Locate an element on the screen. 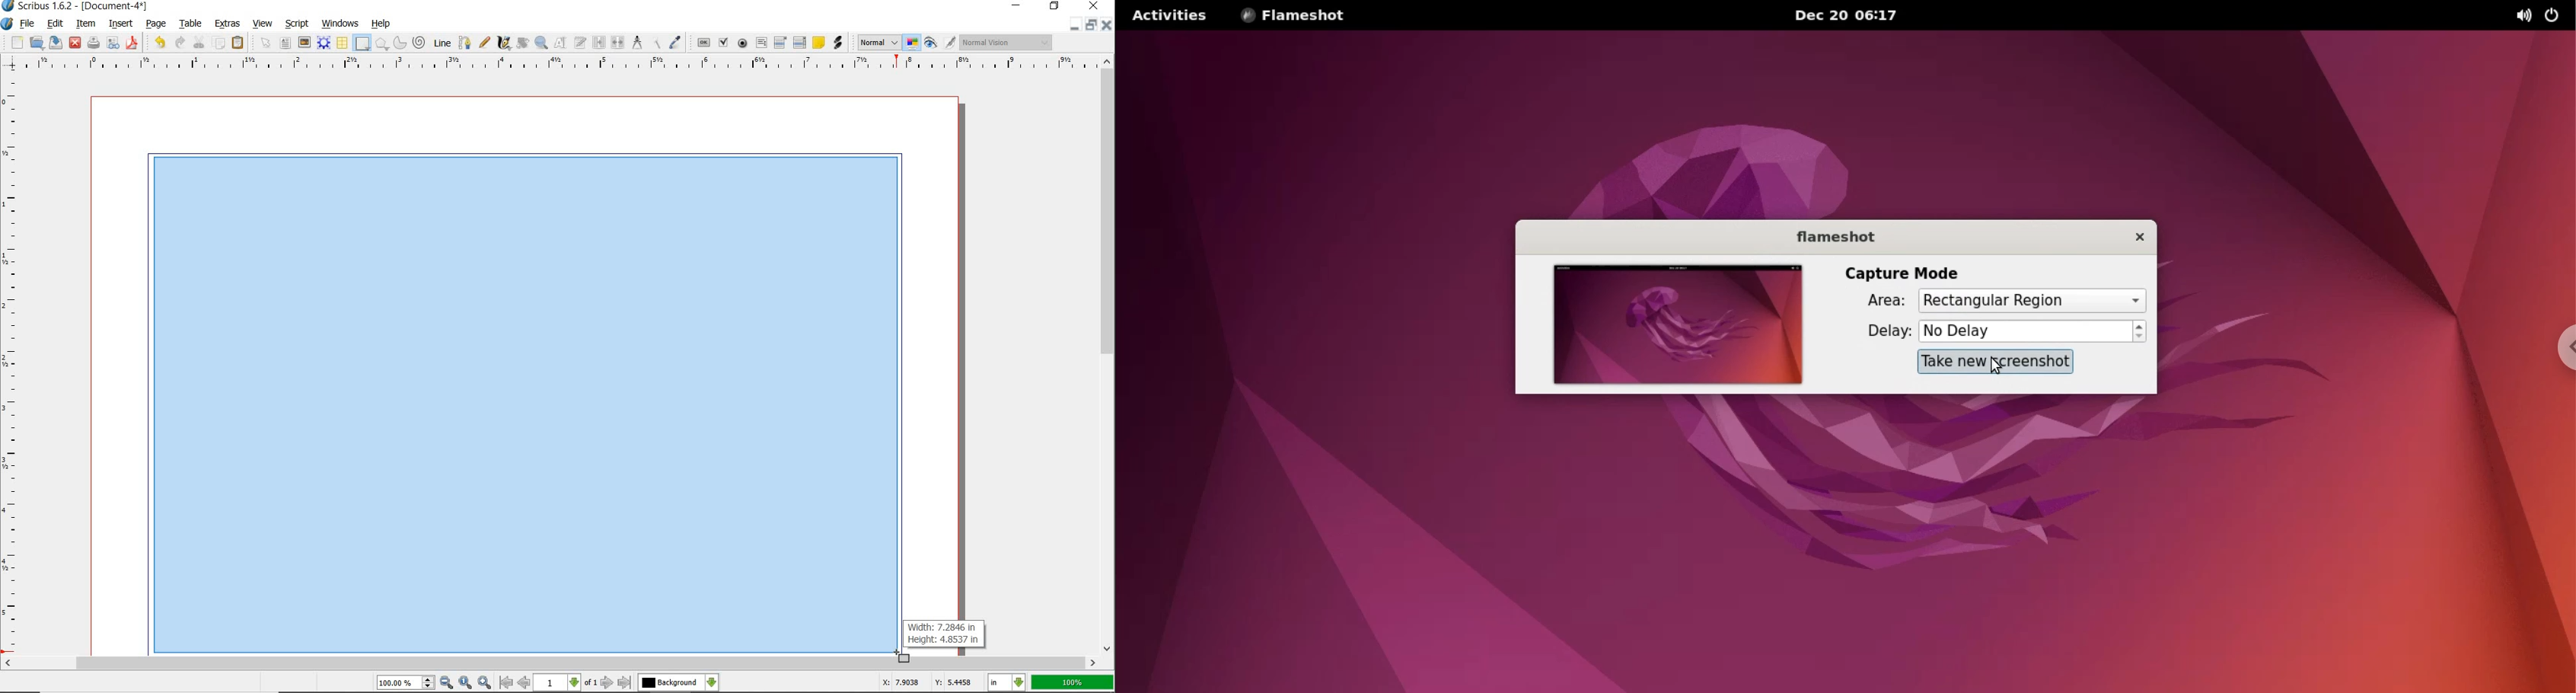 The image size is (2576, 700). calligraphic line is located at coordinates (504, 42).